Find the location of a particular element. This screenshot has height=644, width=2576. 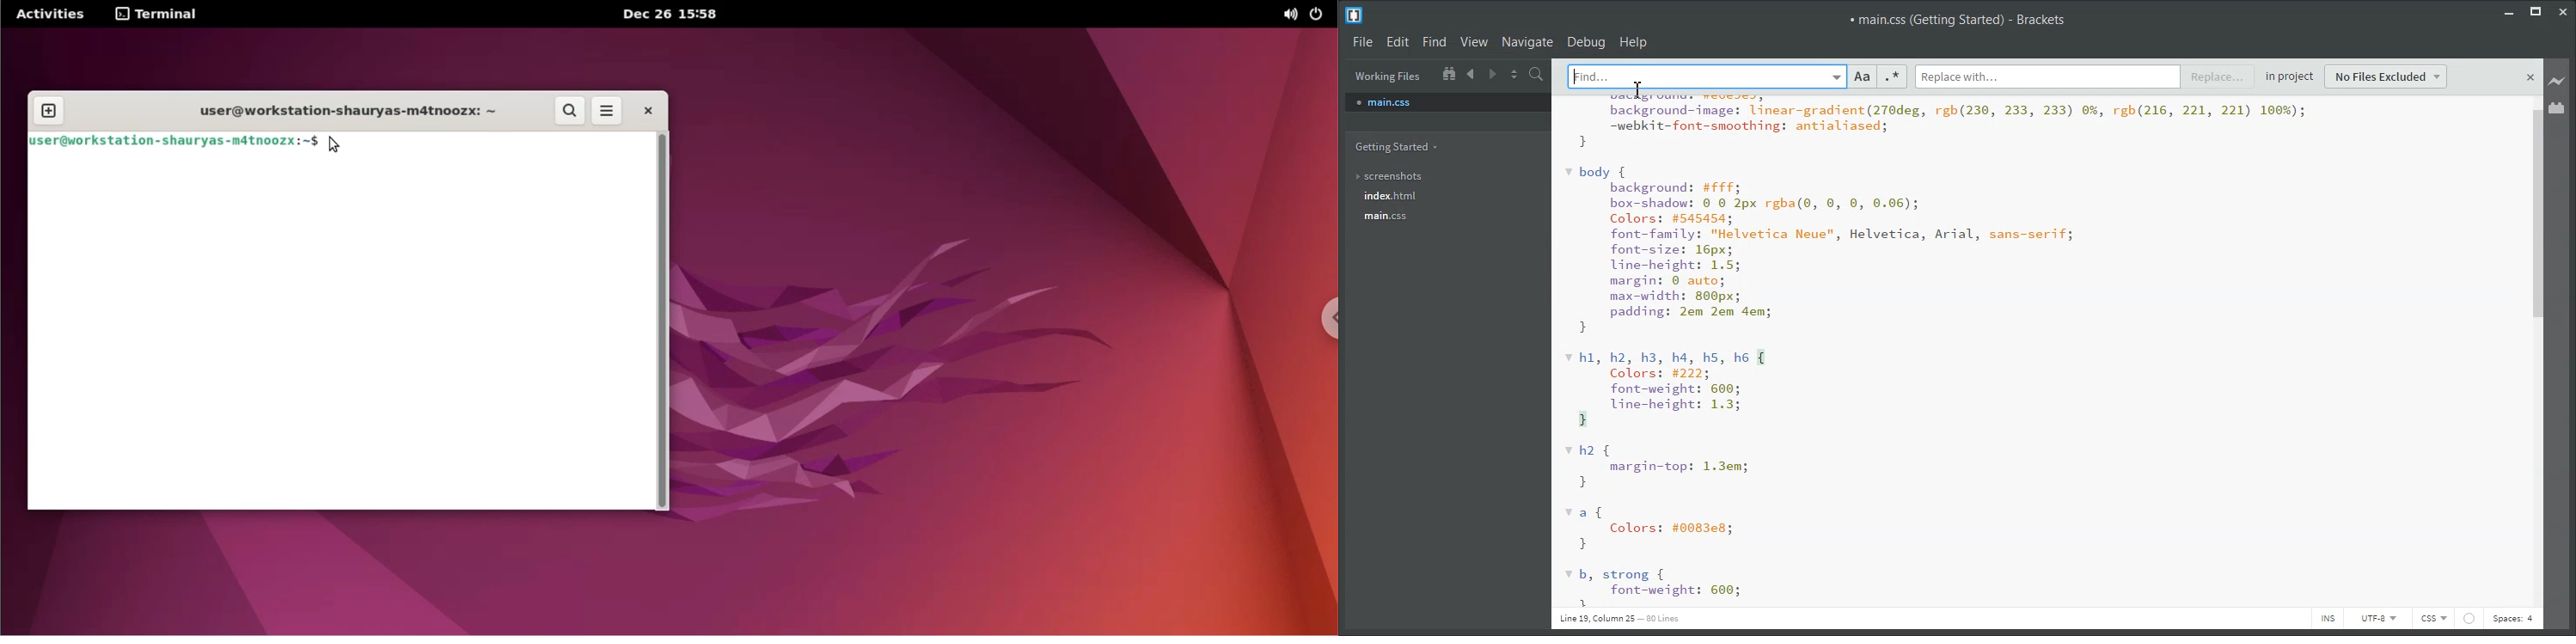

Navigate Forward is located at coordinates (1493, 72).